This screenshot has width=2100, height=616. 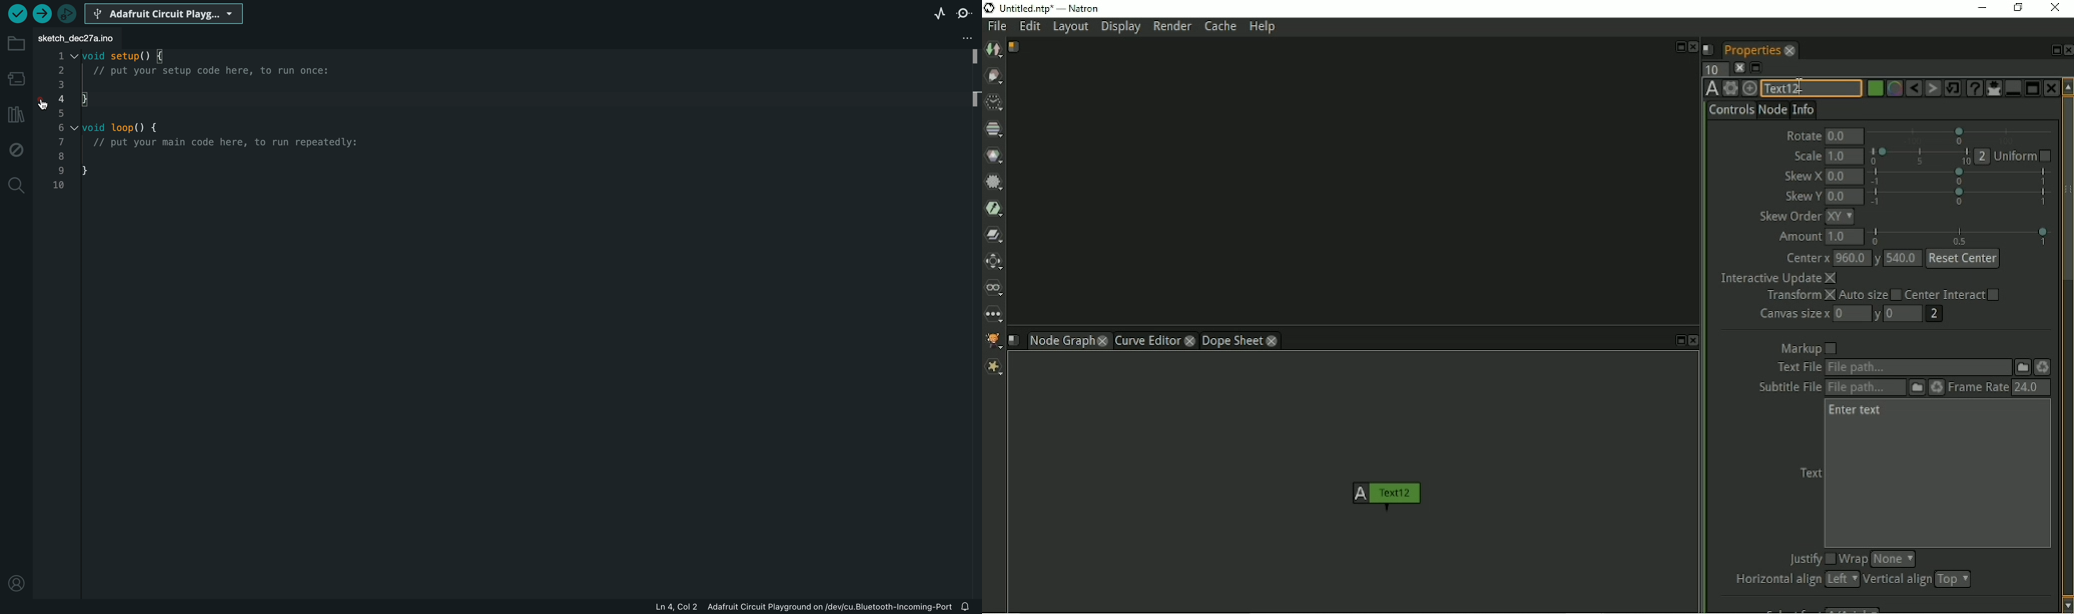 What do you see at coordinates (1809, 560) in the screenshot?
I see `Justify` at bounding box center [1809, 560].